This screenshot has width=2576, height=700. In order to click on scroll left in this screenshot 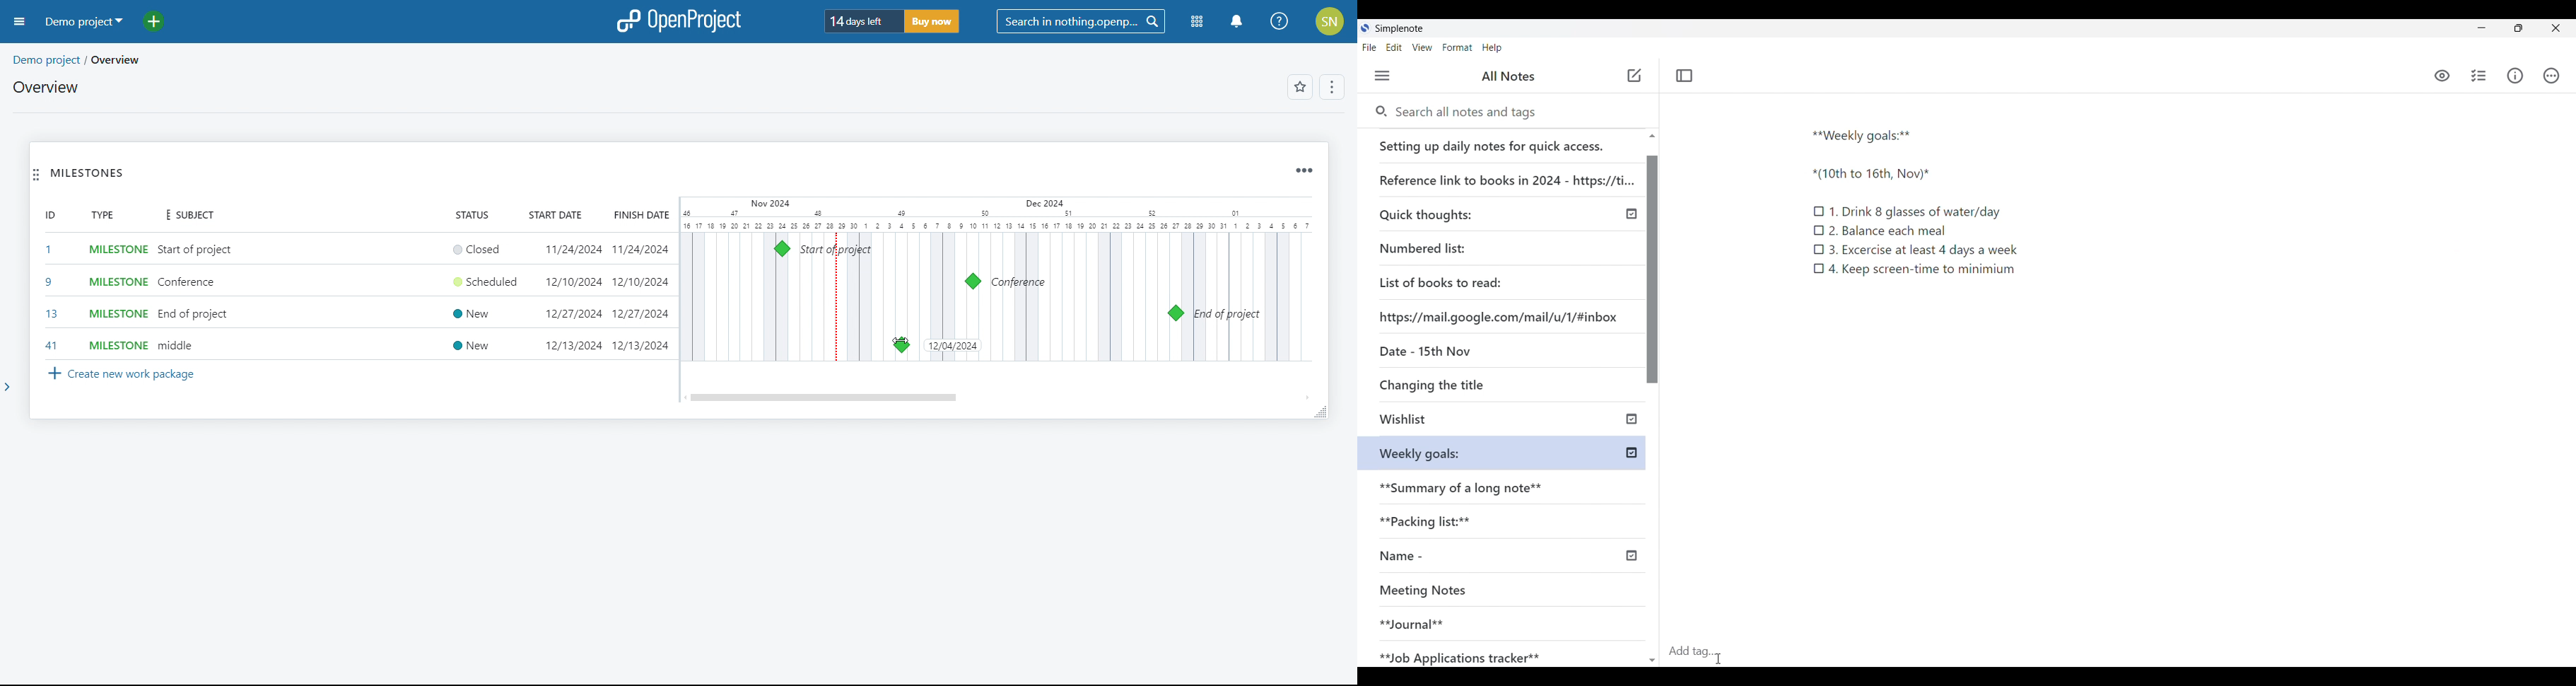, I will do `click(684, 397)`.